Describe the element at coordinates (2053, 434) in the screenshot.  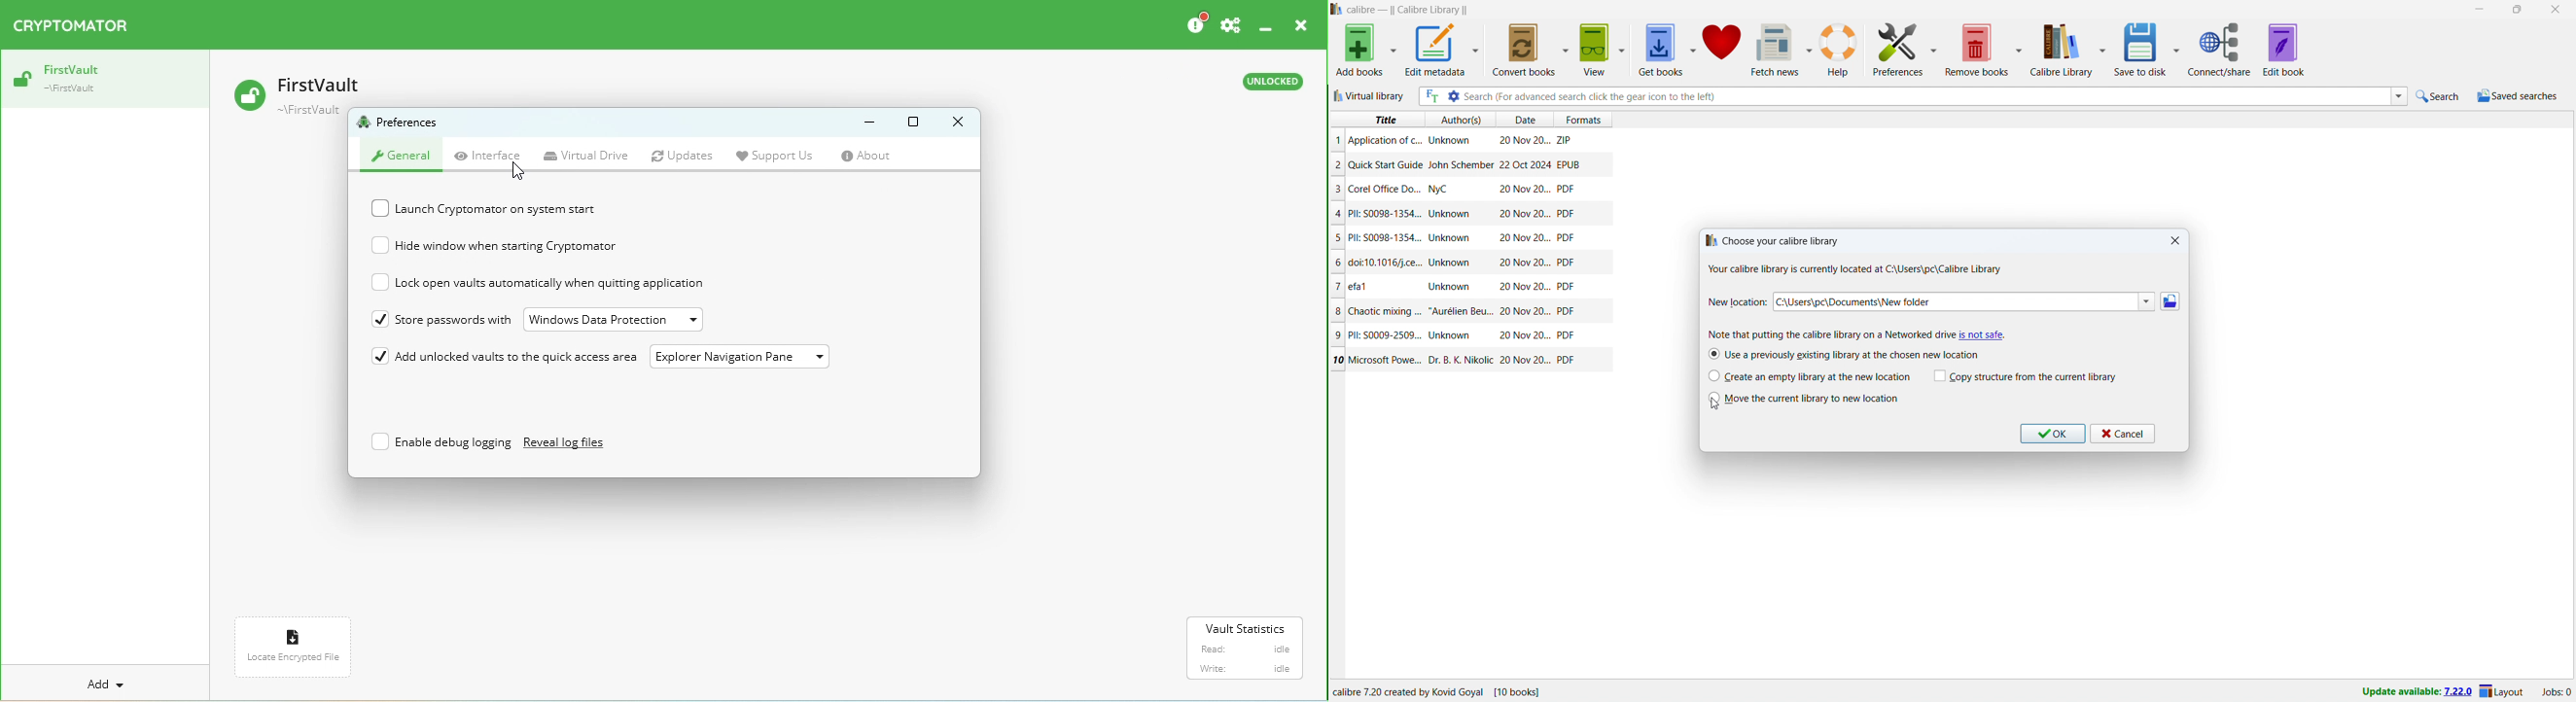
I see `ok` at that location.